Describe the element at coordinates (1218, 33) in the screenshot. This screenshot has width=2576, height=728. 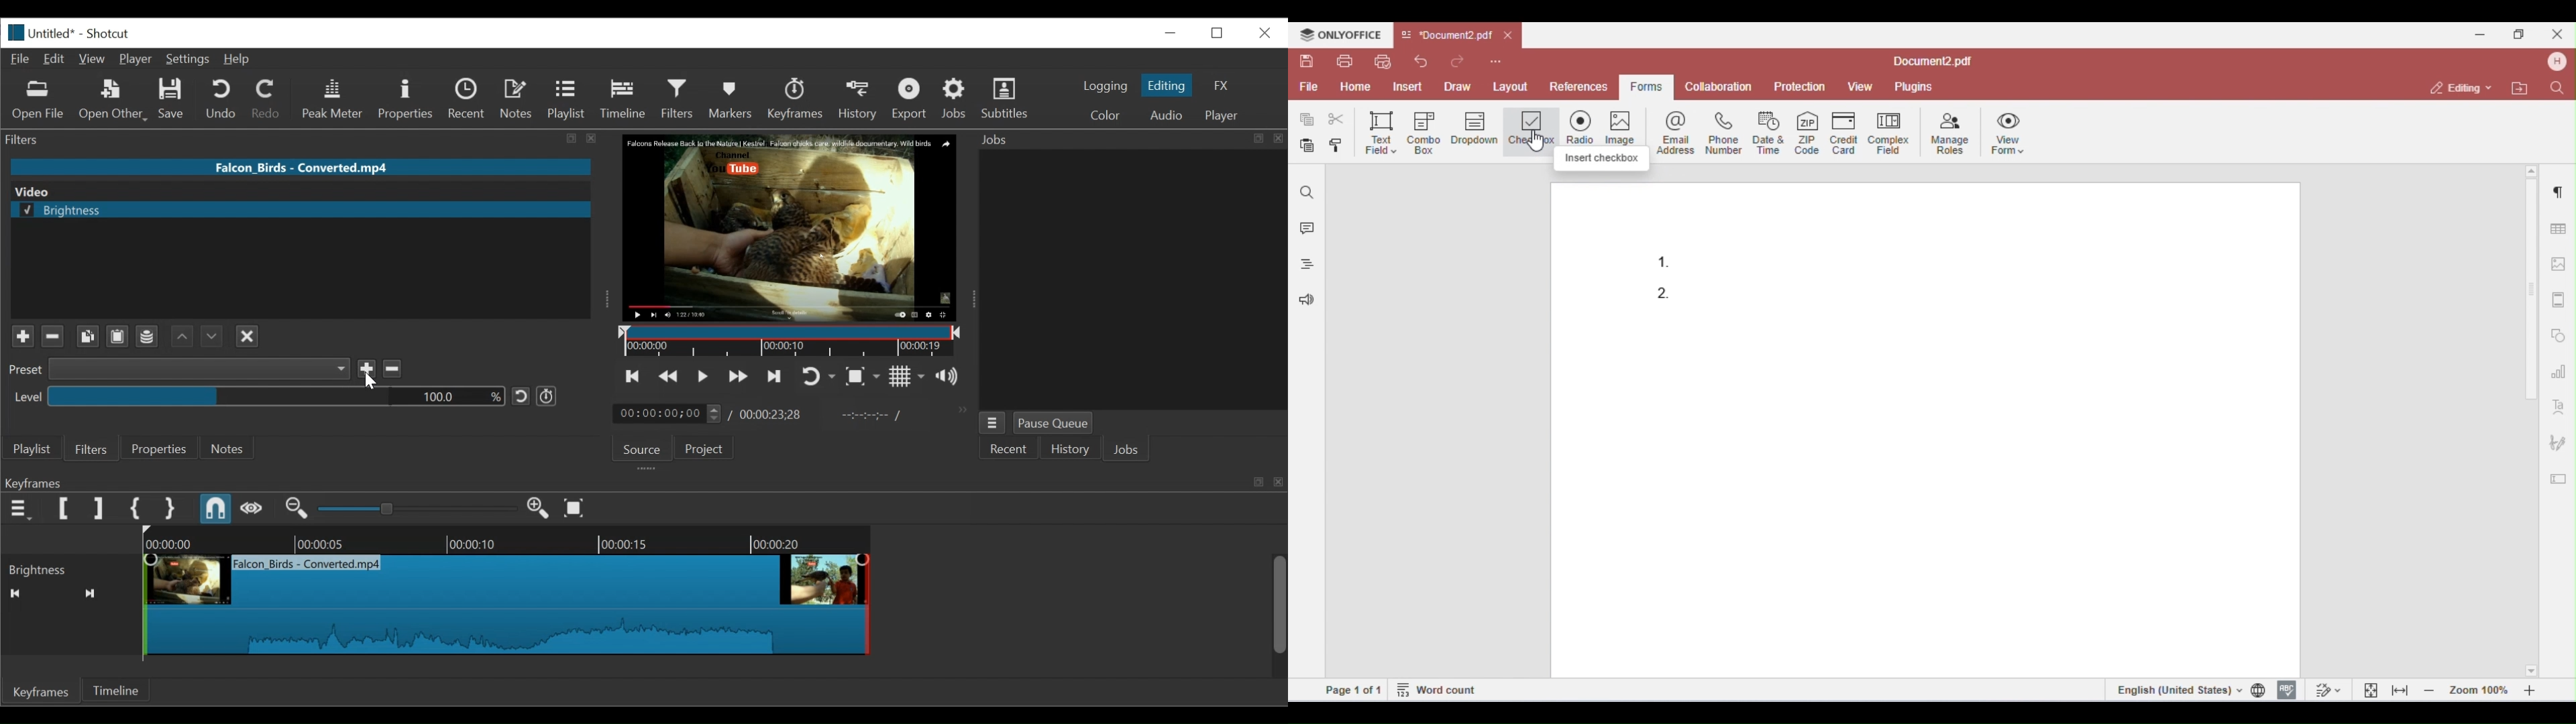
I see `minimize` at that location.